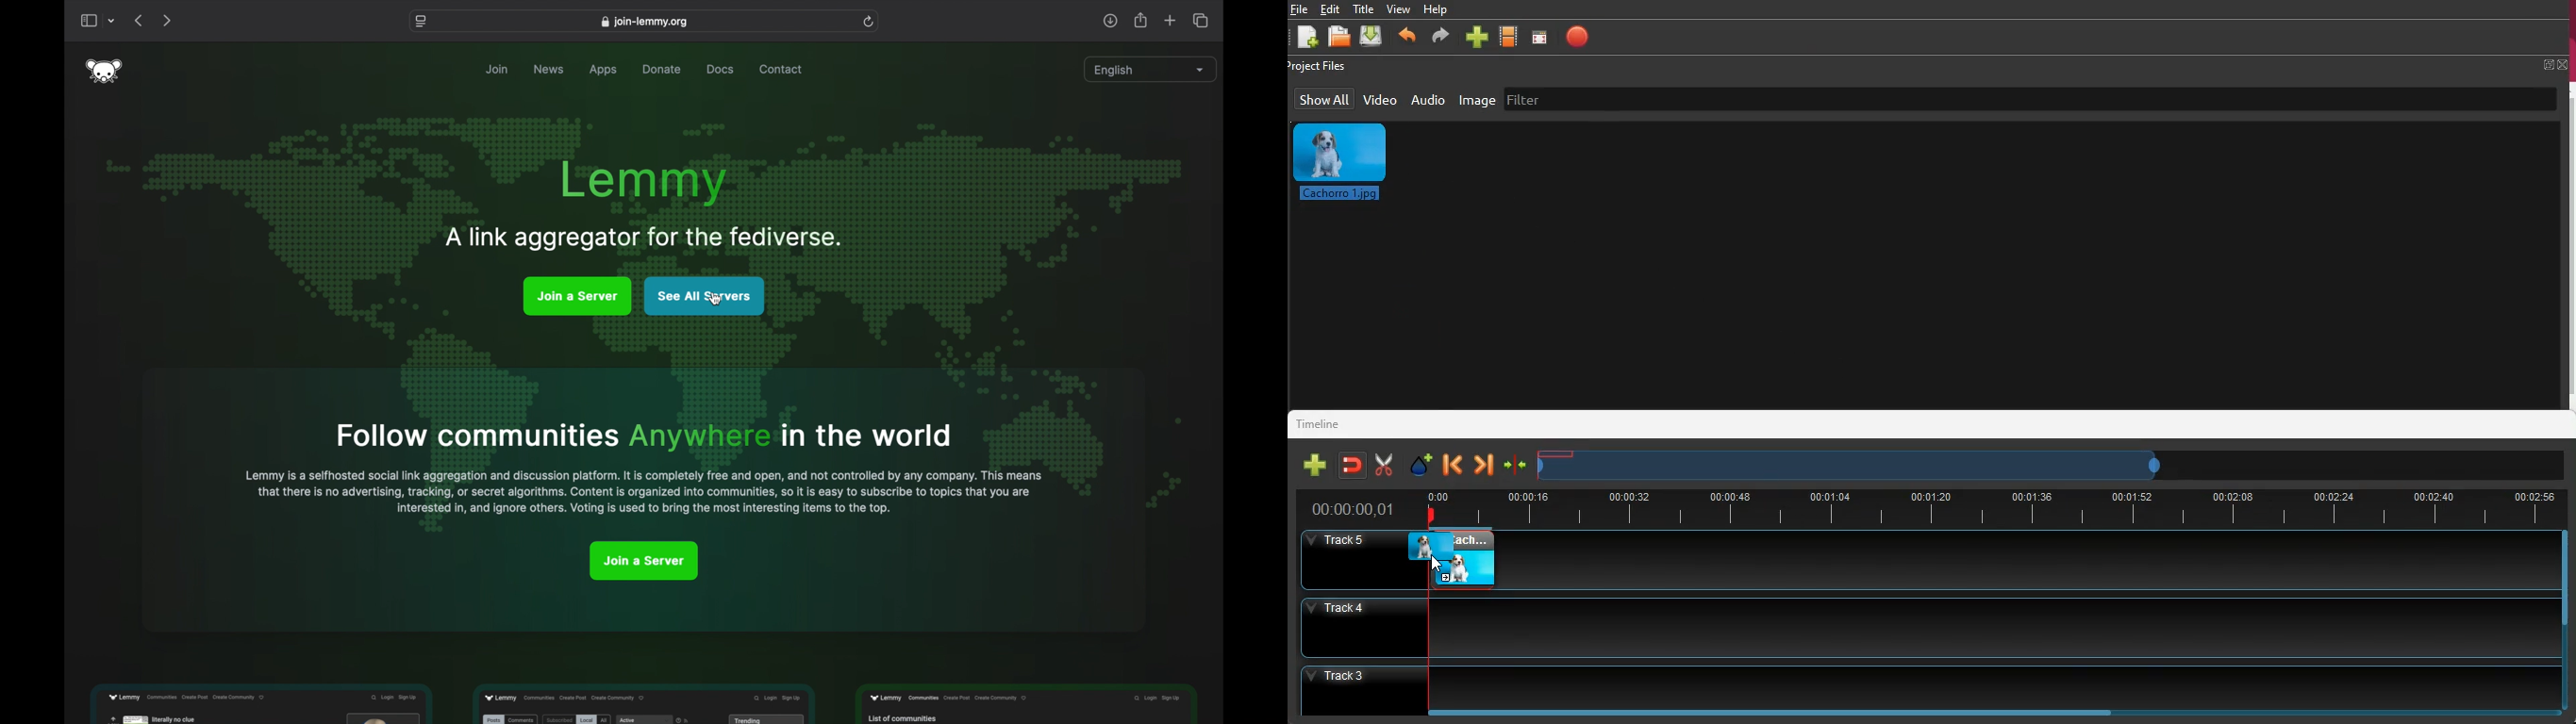  What do you see at coordinates (1339, 37) in the screenshot?
I see `open files` at bounding box center [1339, 37].